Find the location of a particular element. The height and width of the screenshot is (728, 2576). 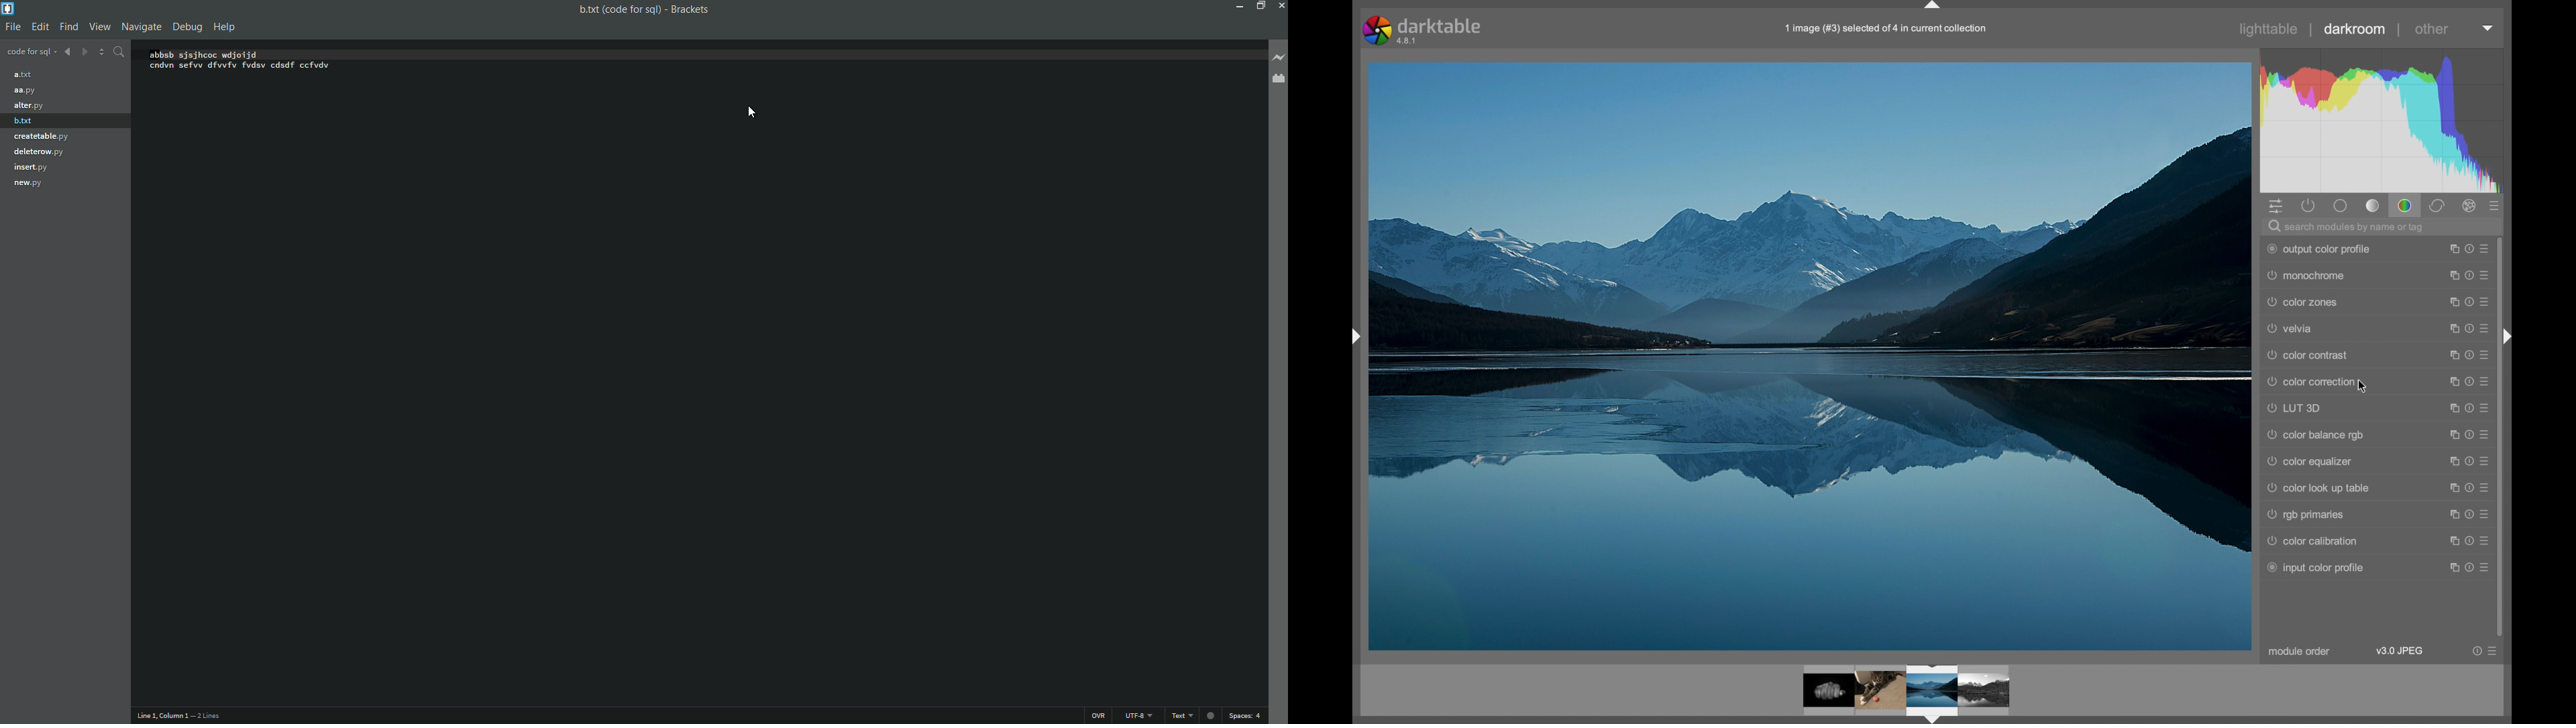

velvia is located at coordinates (2292, 328).